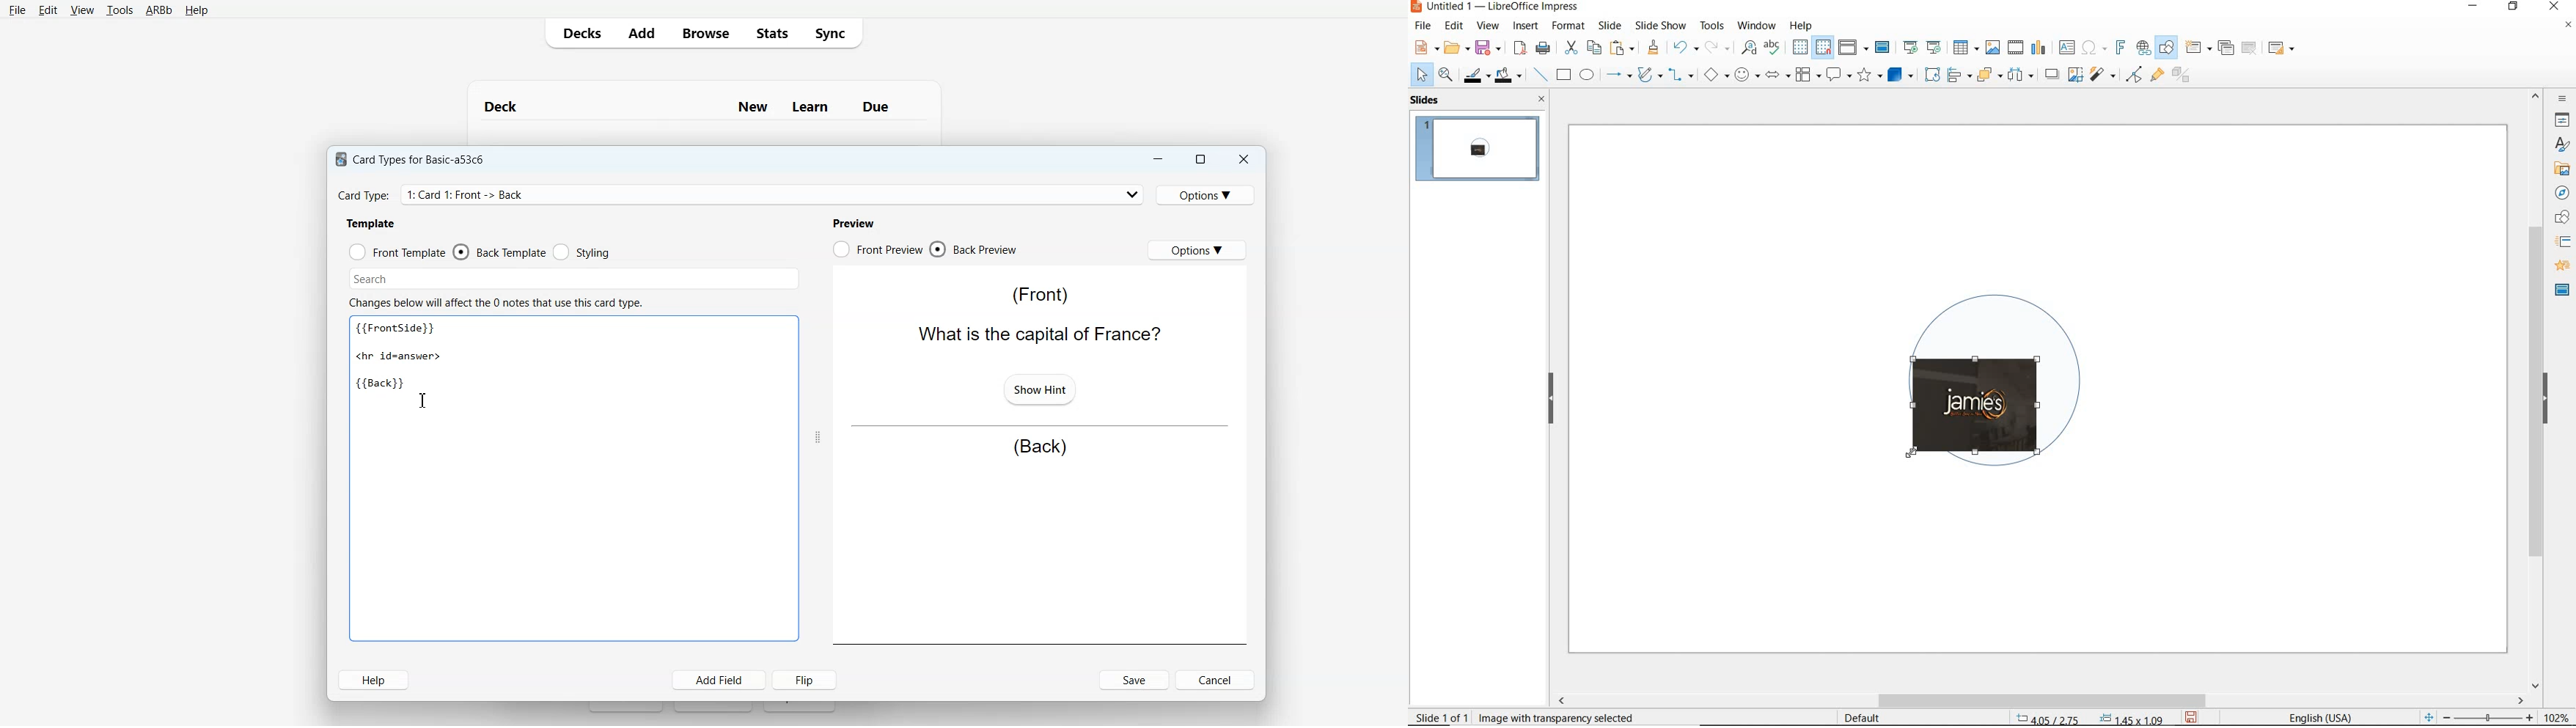 Image resolution: width=2576 pixels, height=728 pixels. What do you see at coordinates (2039, 700) in the screenshot?
I see `scrollbar` at bounding box center [2039, 700].